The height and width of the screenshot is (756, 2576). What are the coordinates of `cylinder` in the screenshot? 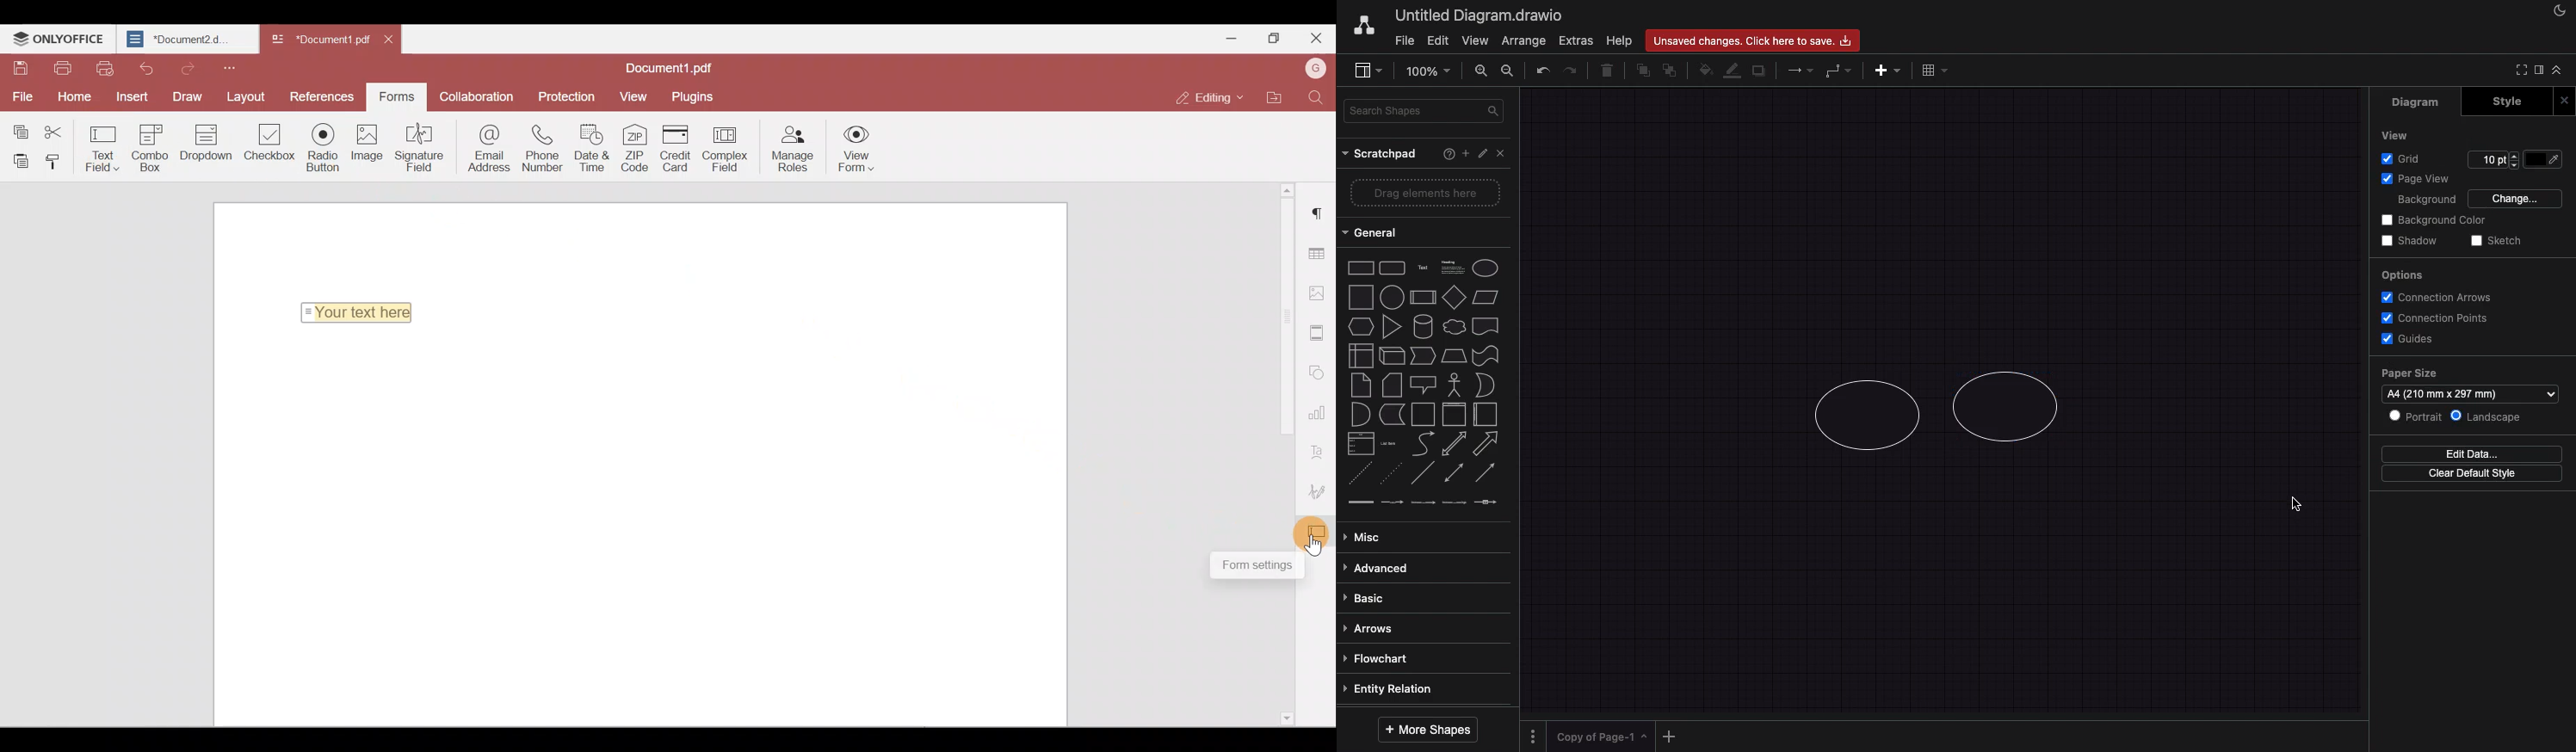 It's located at (1424, 327).